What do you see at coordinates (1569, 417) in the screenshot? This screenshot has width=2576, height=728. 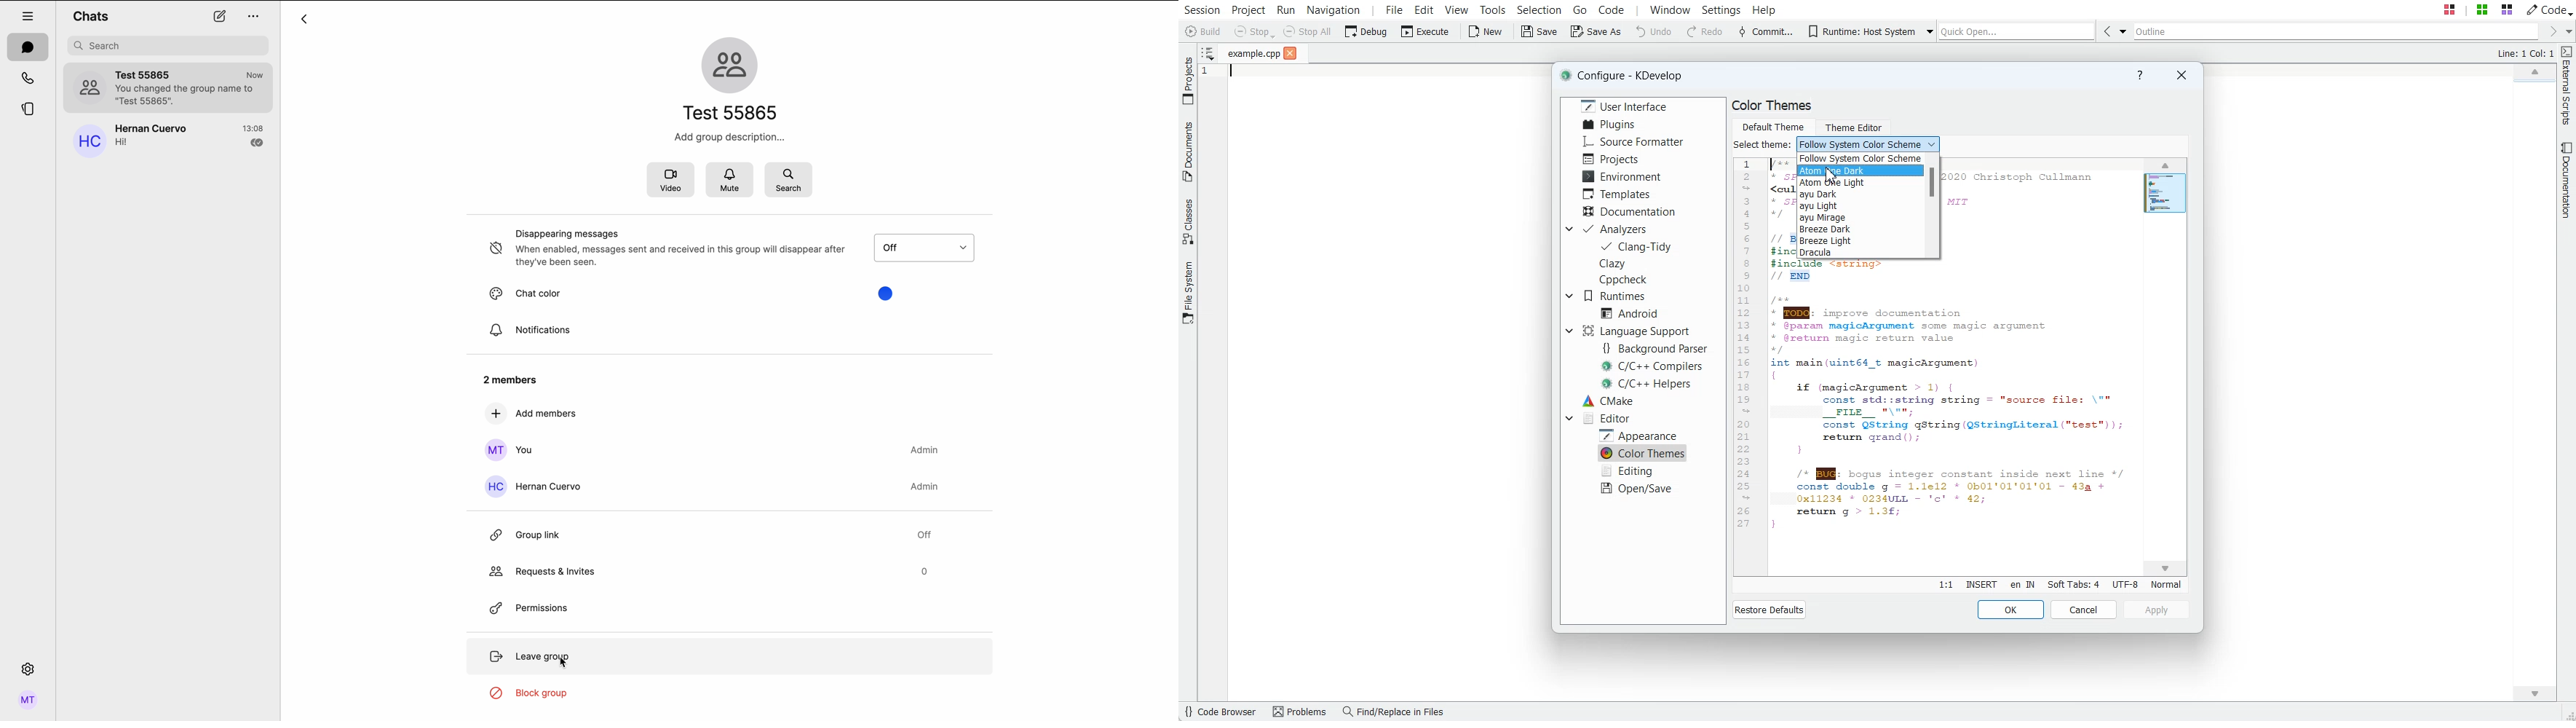 I see `Drop Down box` at bounding box center [1569, 417].